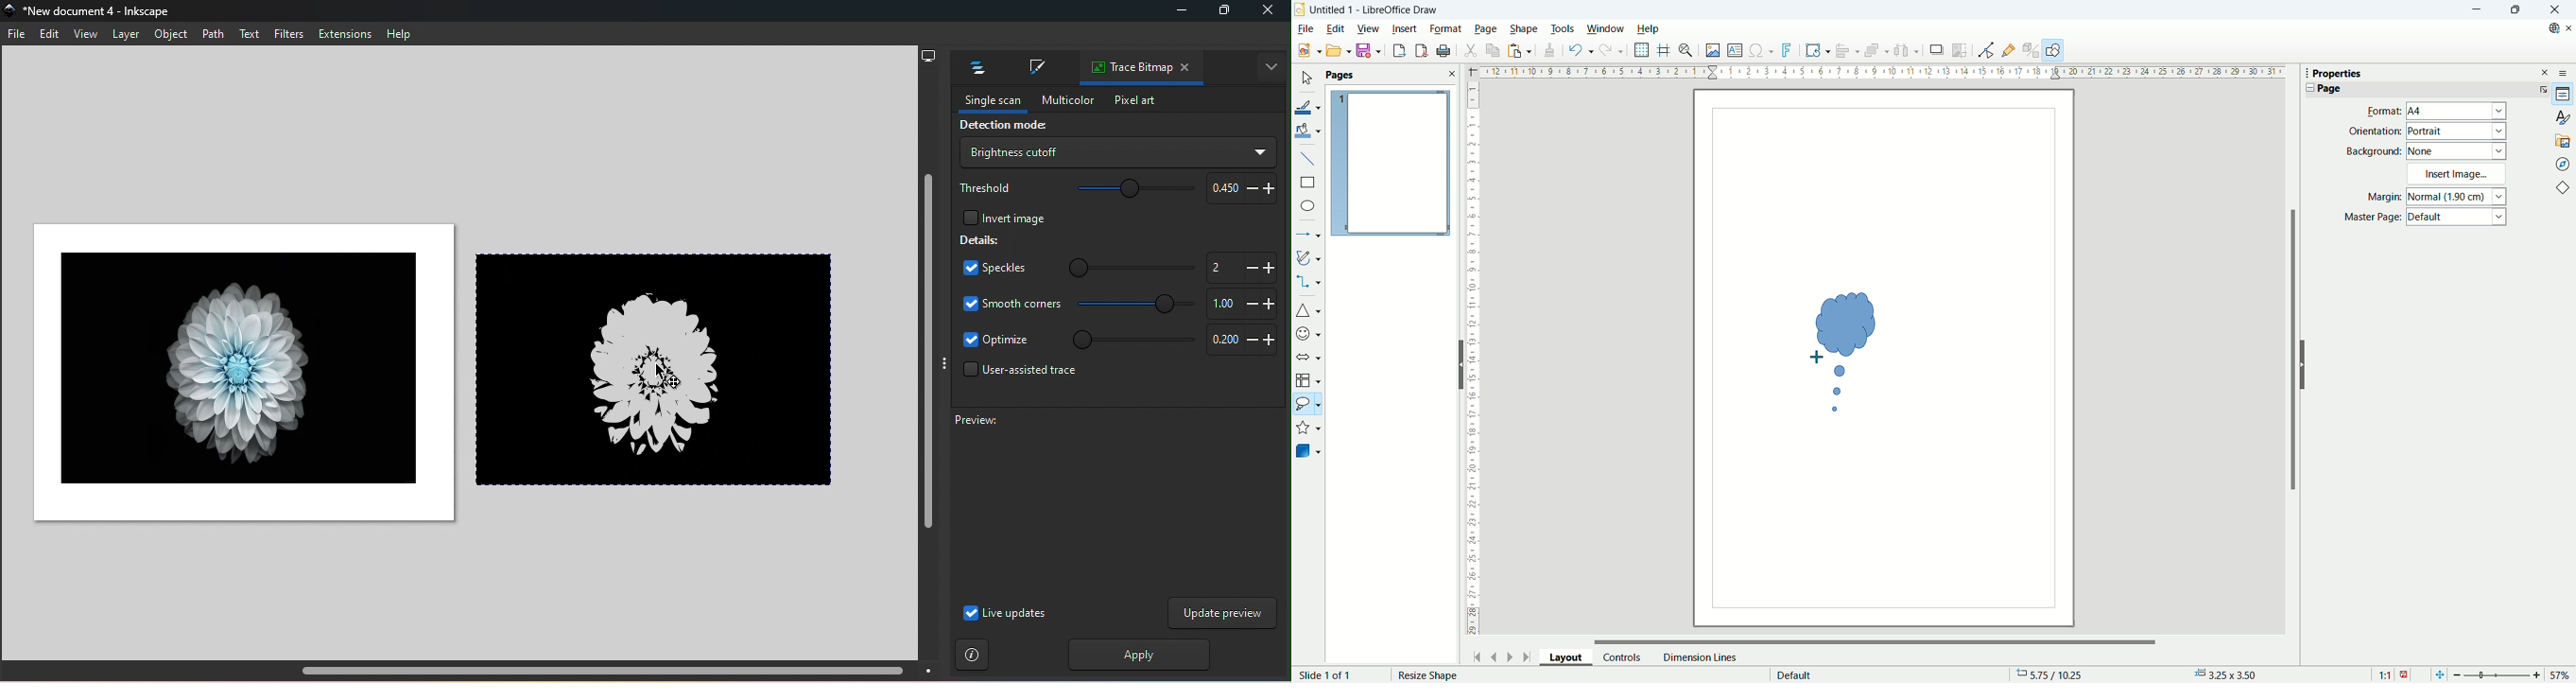 This screenshot has width=2576, height=700. What do you see at coordinates (1882, 74) in the screenshot?
I see `Hotizontal ruler` at bounding box center [1882, 74].